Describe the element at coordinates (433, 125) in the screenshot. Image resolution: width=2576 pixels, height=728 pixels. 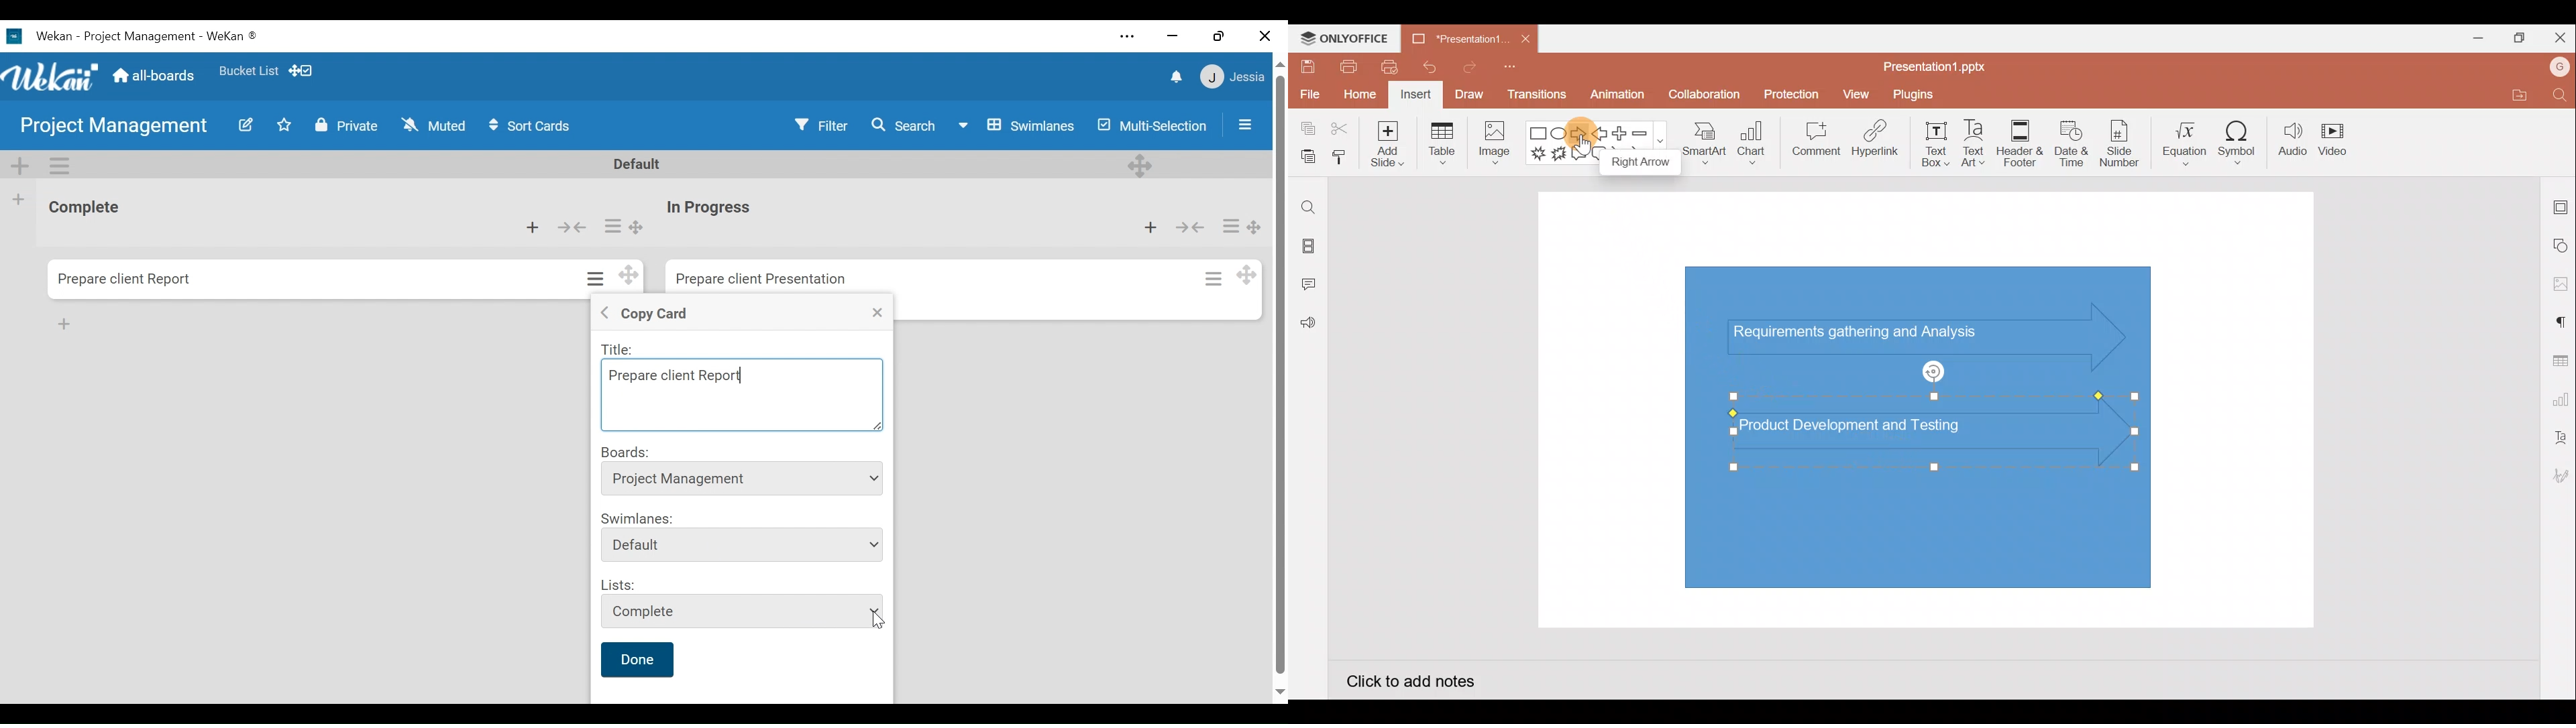
I see `Muted` at that location.